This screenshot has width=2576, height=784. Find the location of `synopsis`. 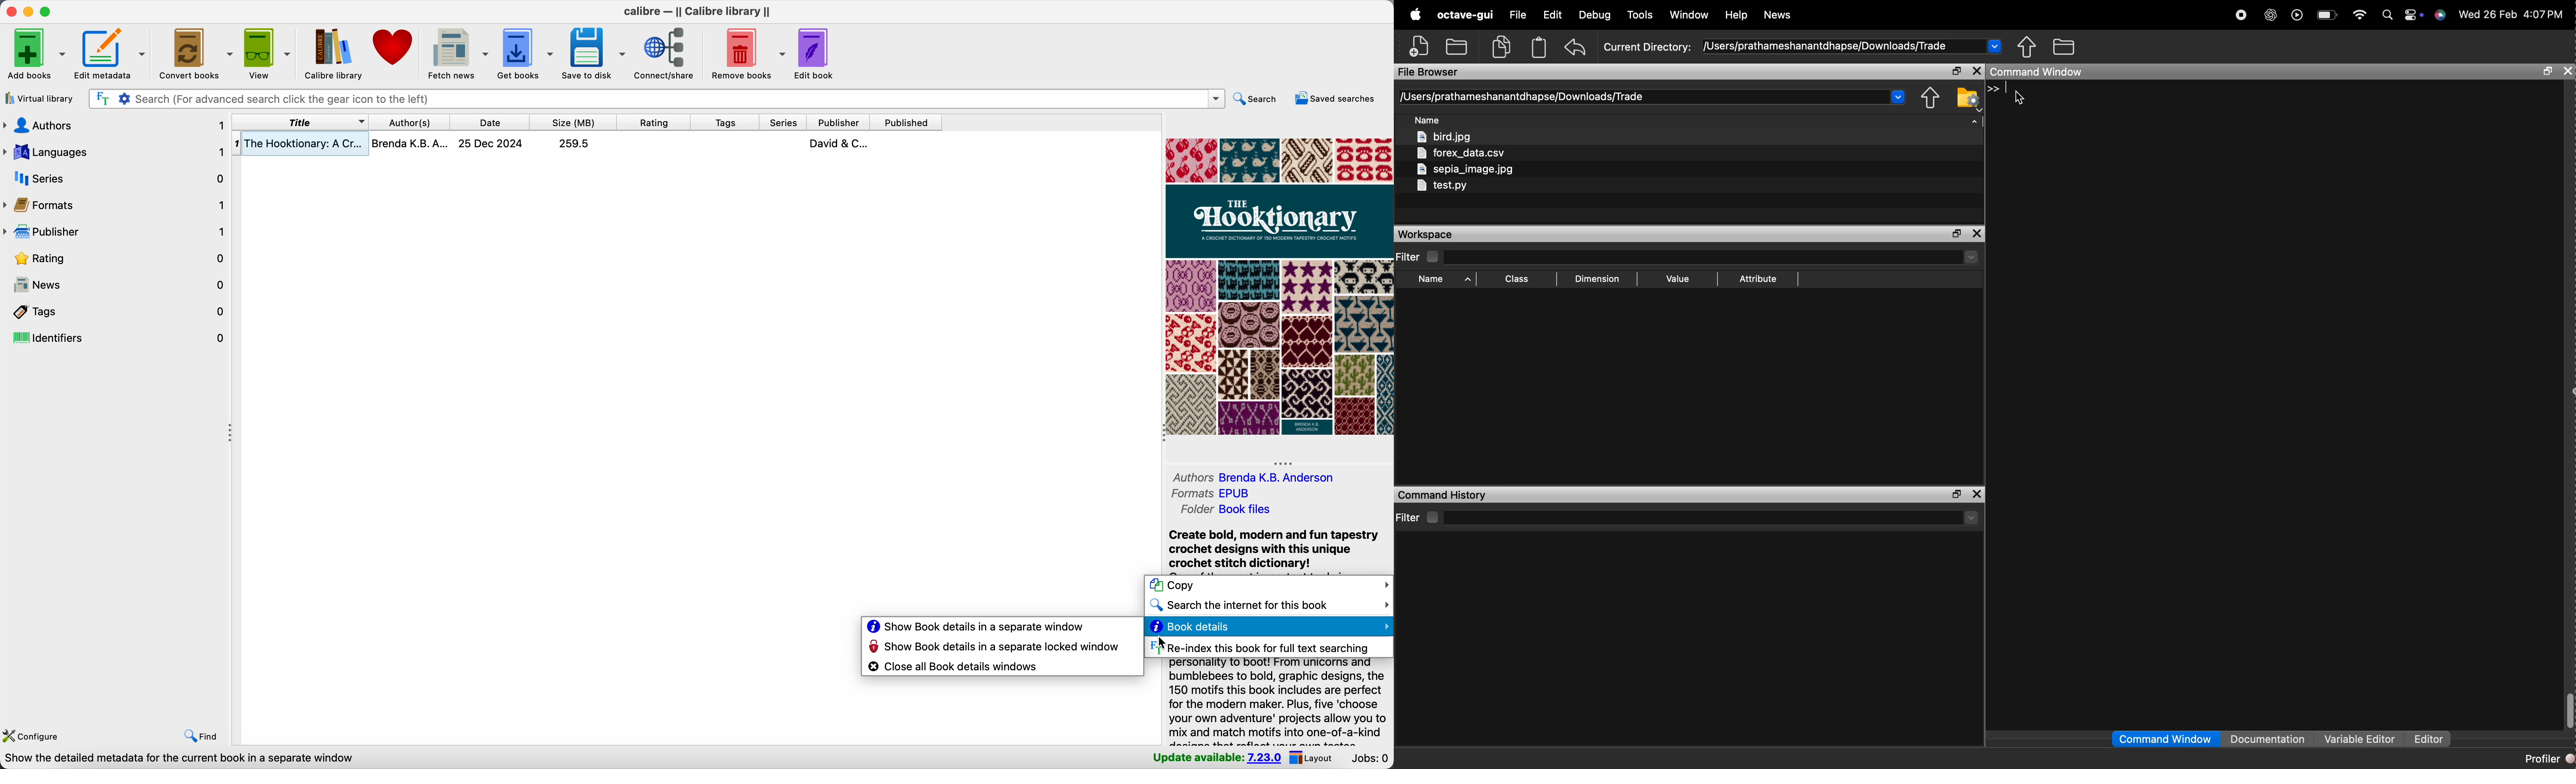

synopsis is located at coordinates (1278, 702).